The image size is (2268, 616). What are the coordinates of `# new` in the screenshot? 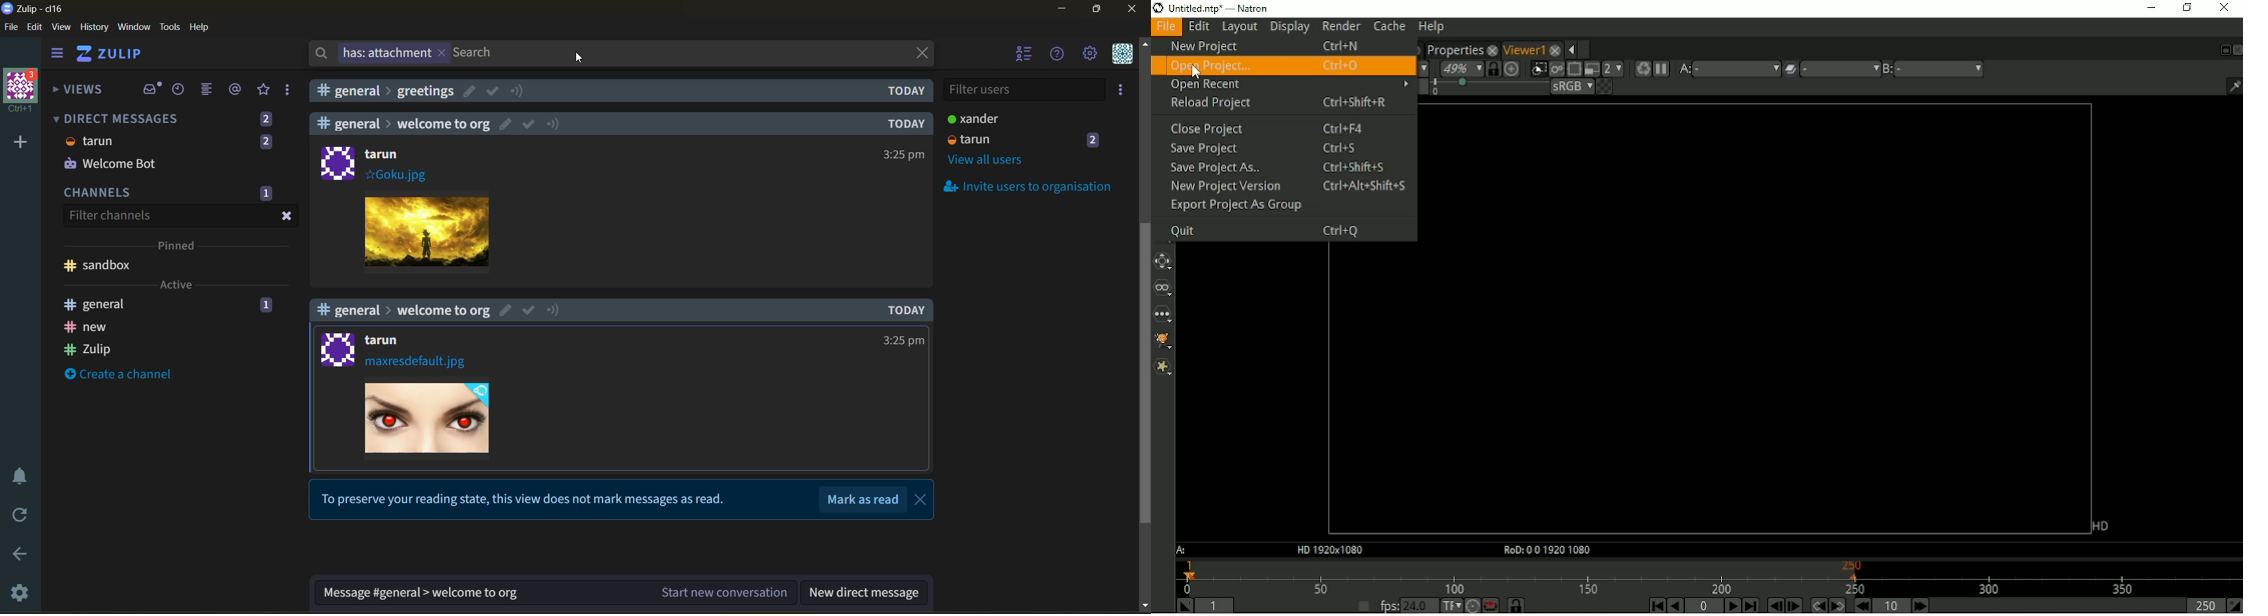 It's located at (87, 327).